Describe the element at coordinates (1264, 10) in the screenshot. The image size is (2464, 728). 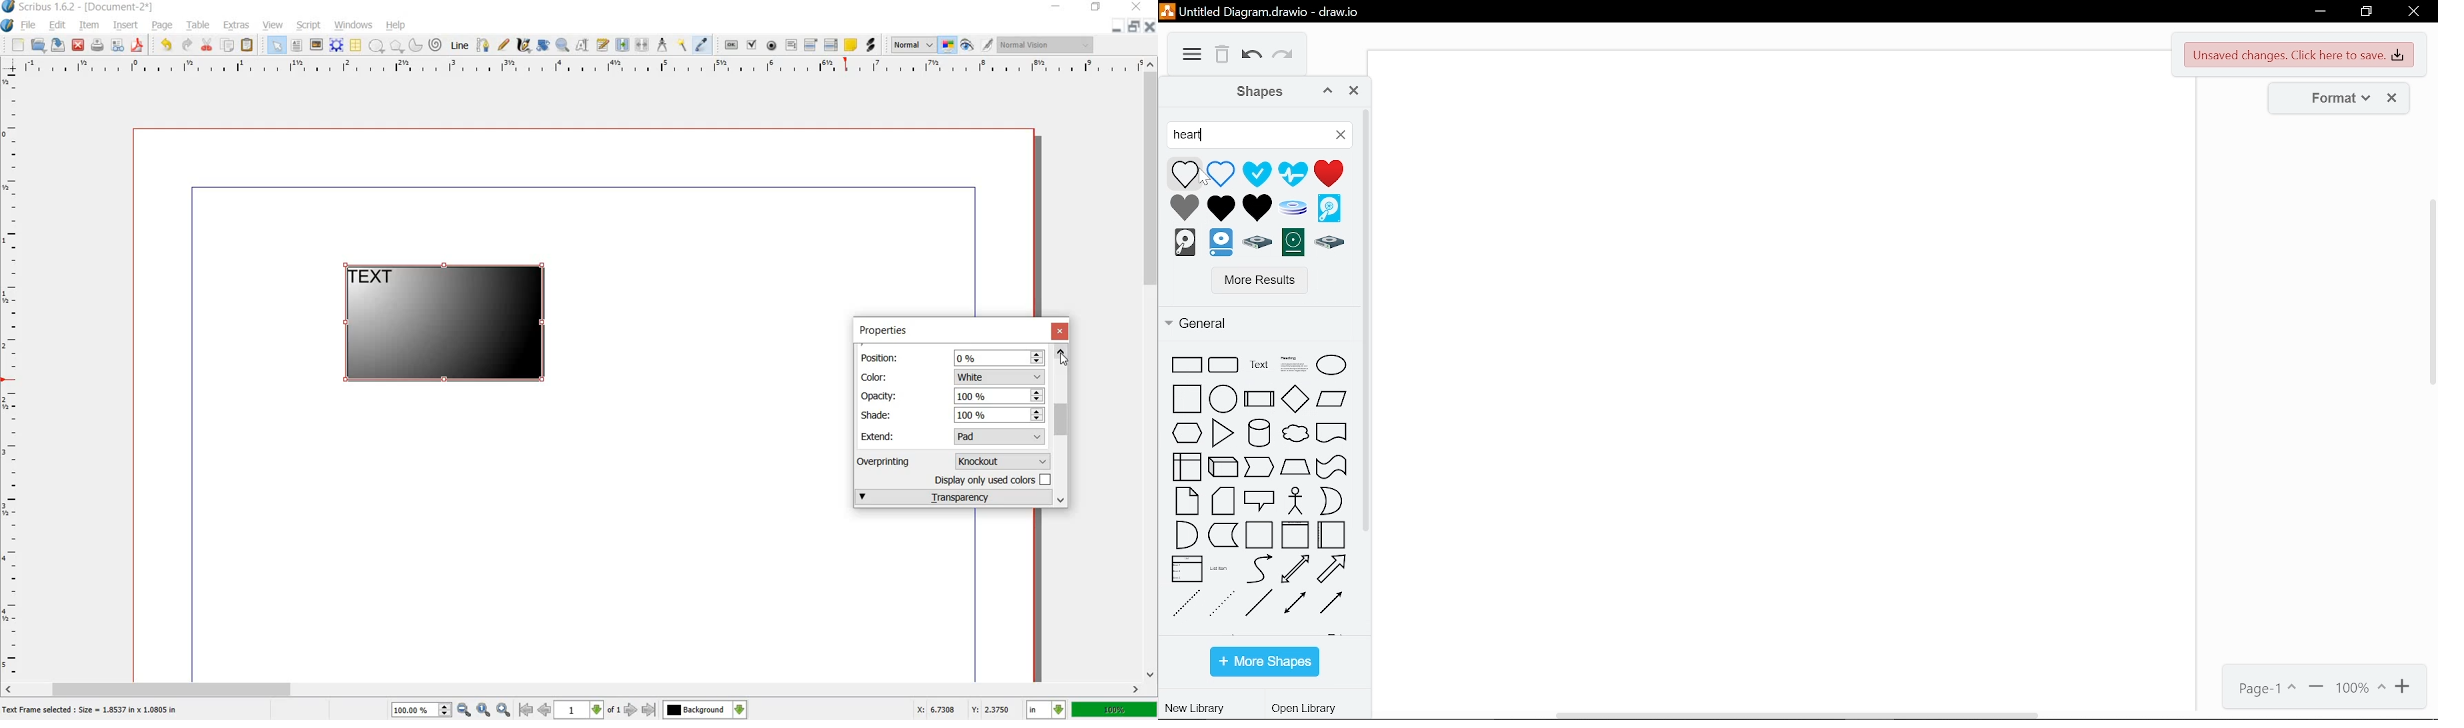
I see `Untitled Diagram.drawio - draw.io` at that location.